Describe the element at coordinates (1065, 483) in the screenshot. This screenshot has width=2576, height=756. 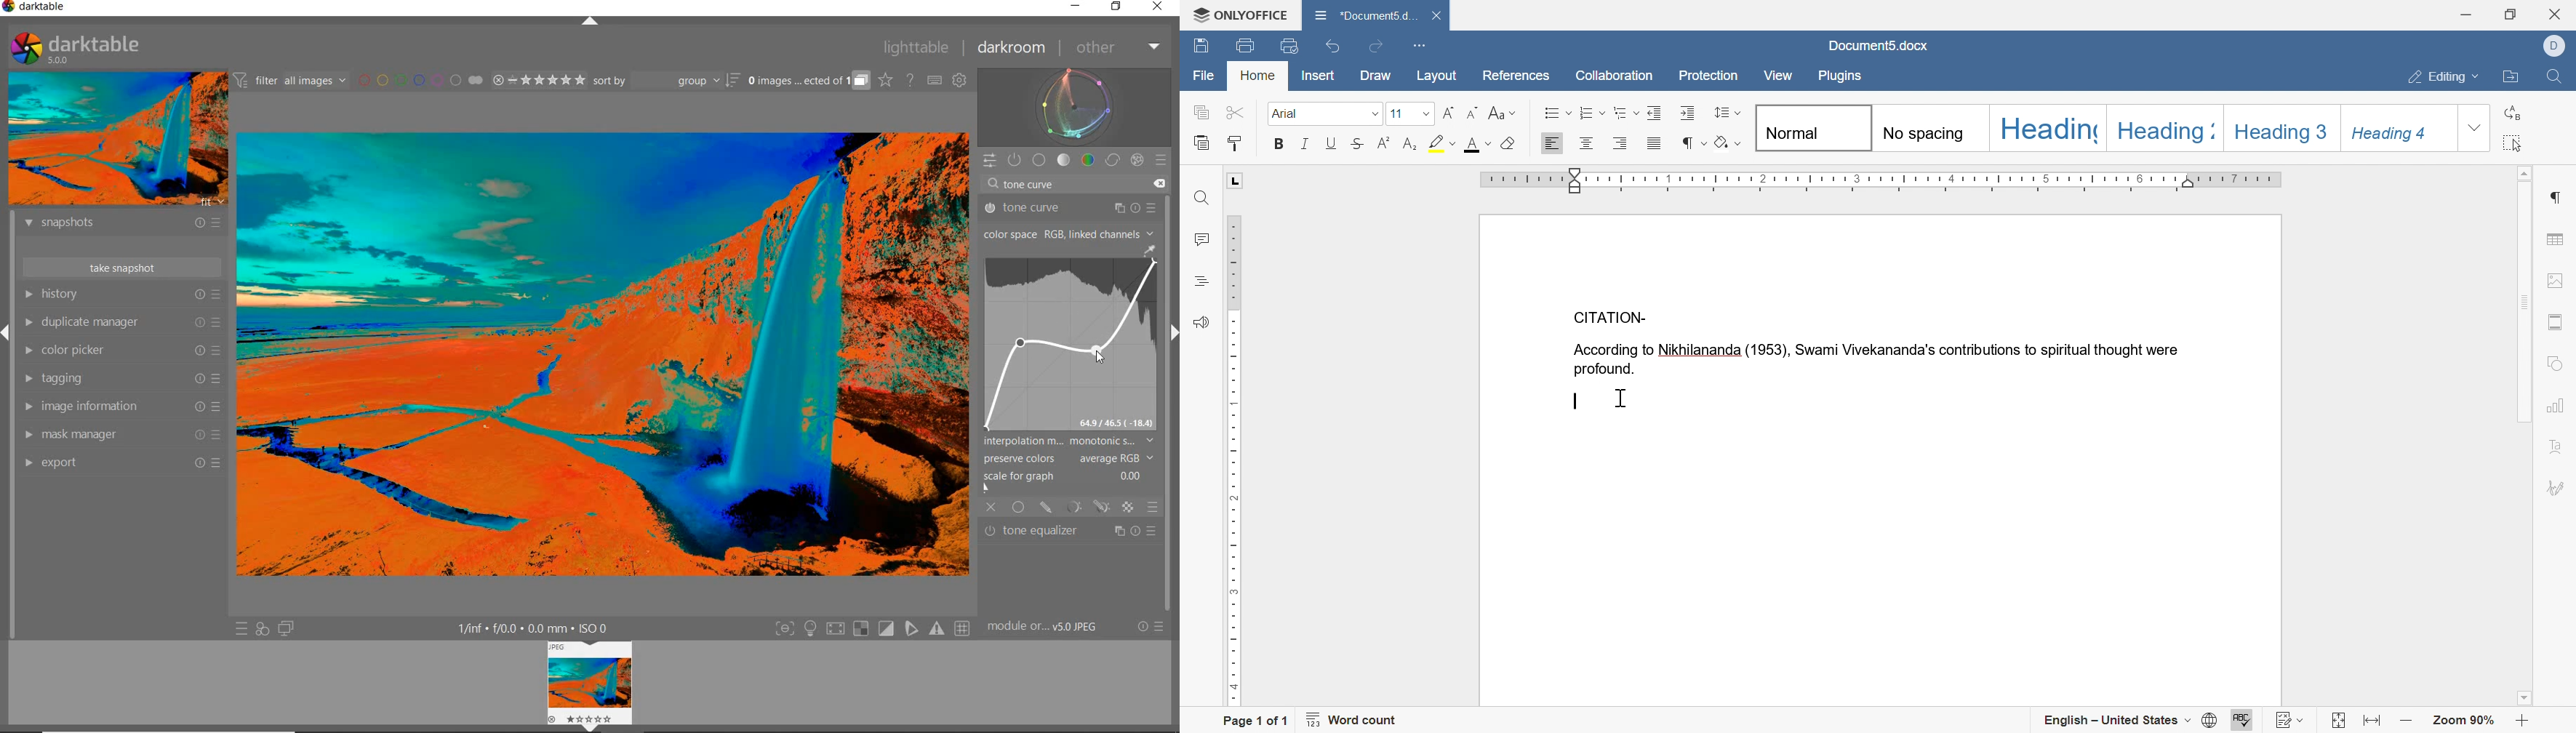
I see `SCALE FOR GRAPH` at that location.